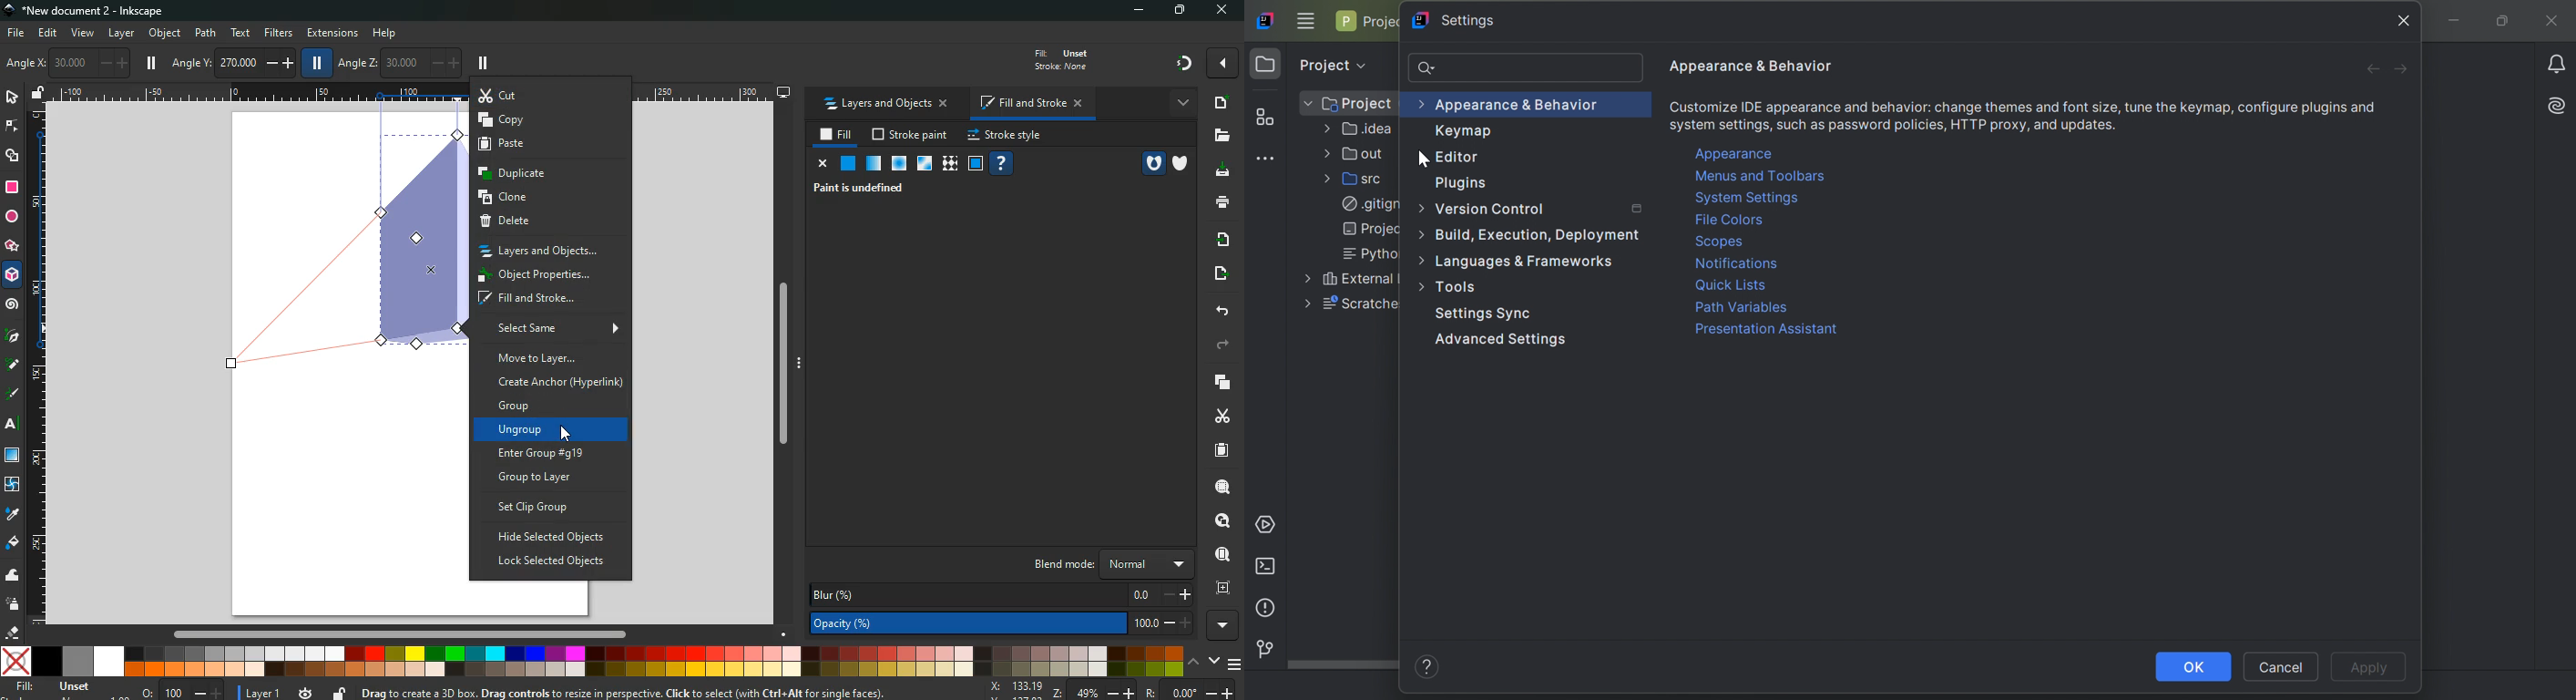 This screenshot has height=700, width=2576. What do you see at coordinates (12, 219) in the screenshot?
I see `circle` at bounding box center [12, 219].